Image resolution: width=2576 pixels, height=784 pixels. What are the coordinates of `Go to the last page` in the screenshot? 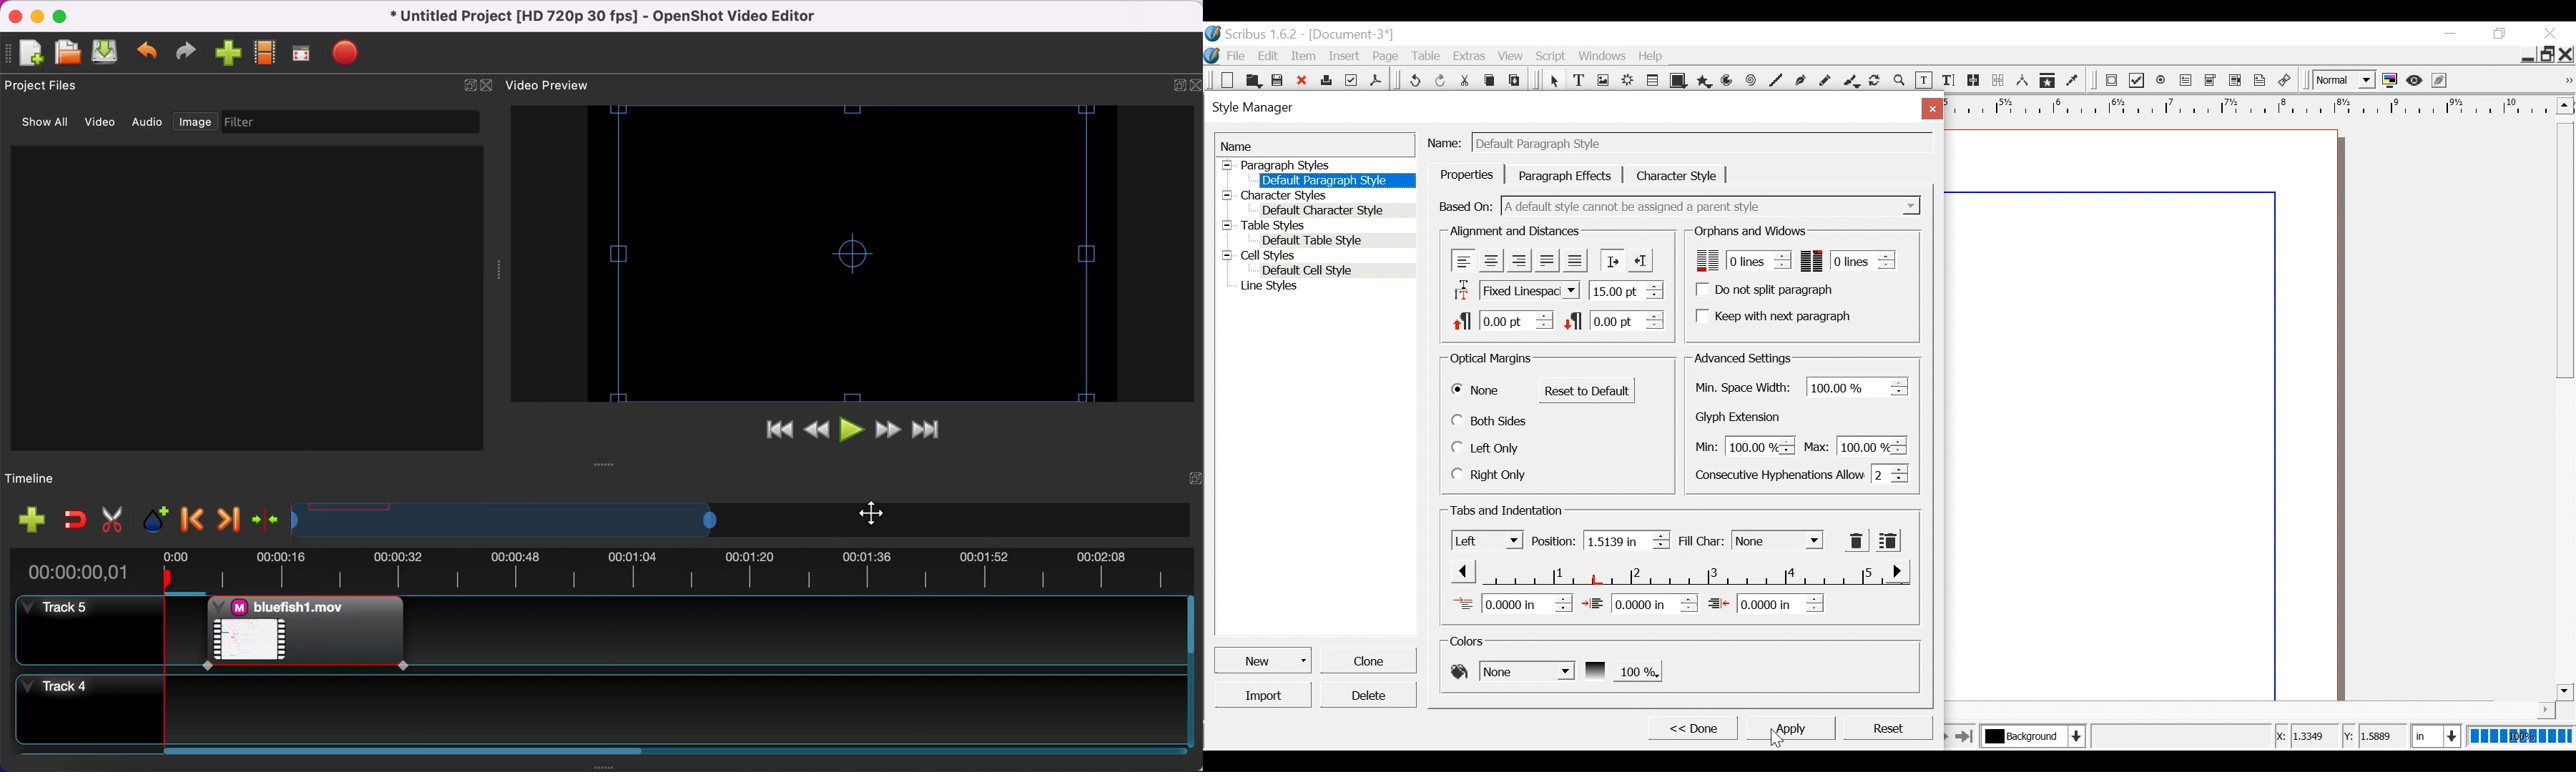 It's located at (1965, 736).